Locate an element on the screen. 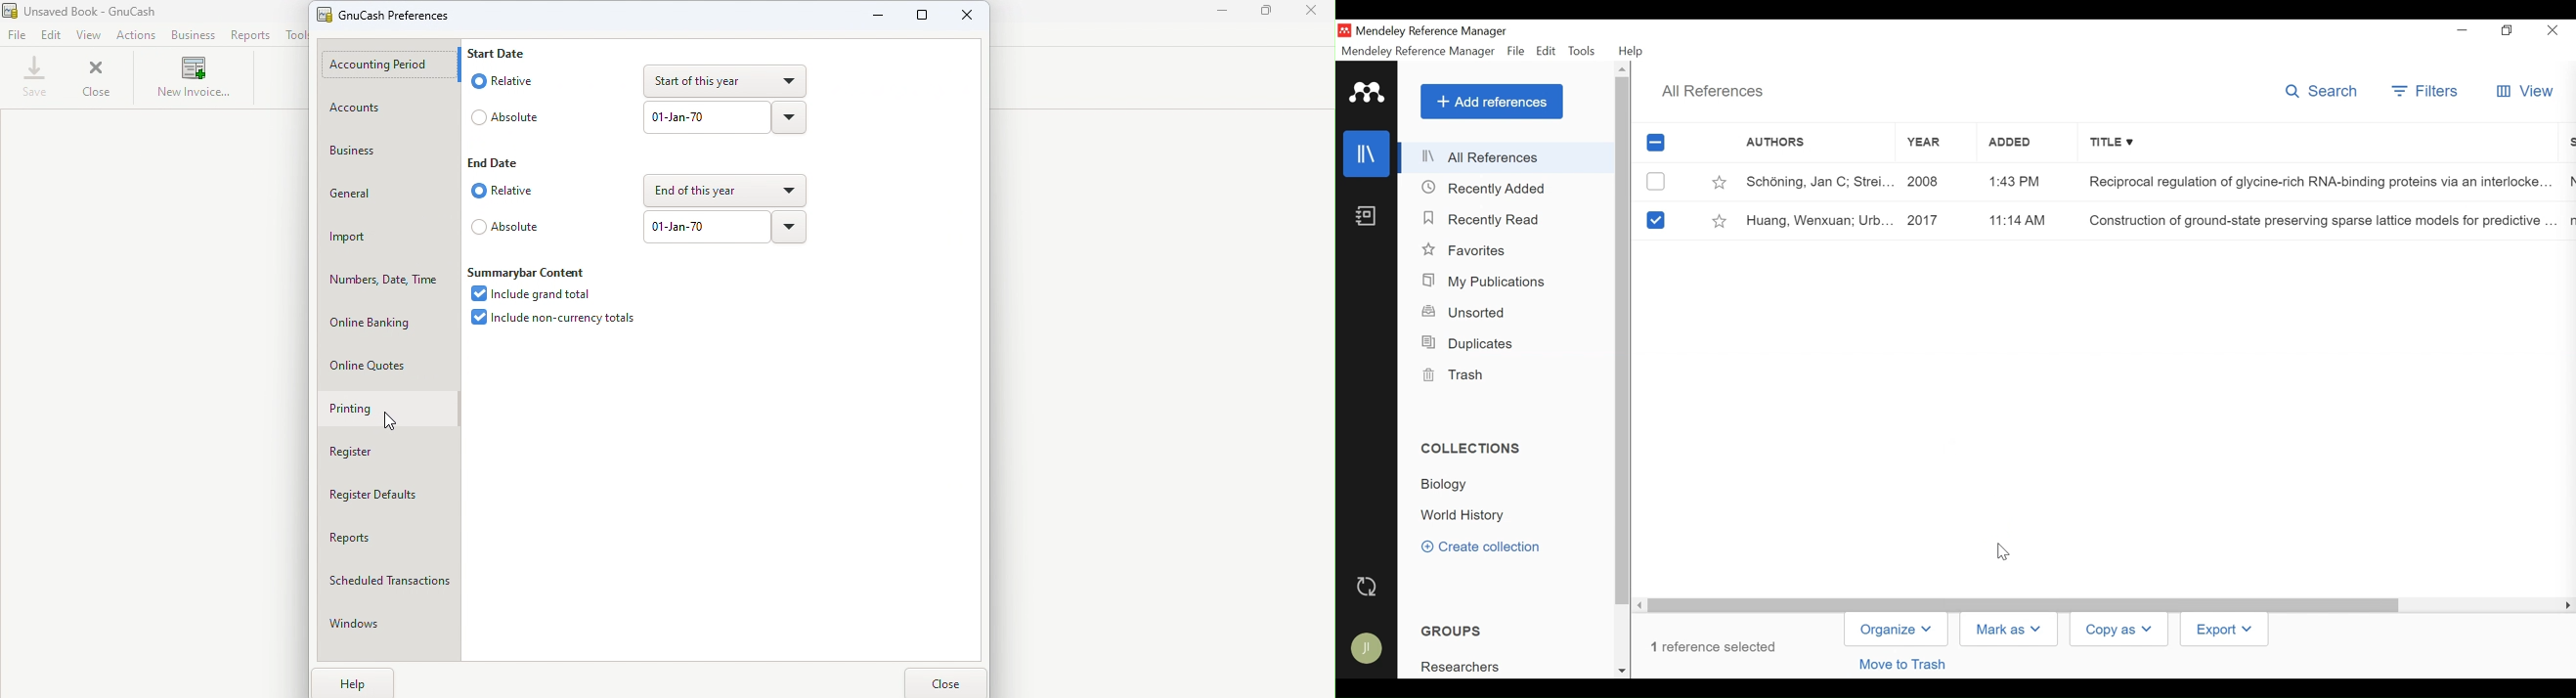  Create Collection is located at coordinates (1487, 547).